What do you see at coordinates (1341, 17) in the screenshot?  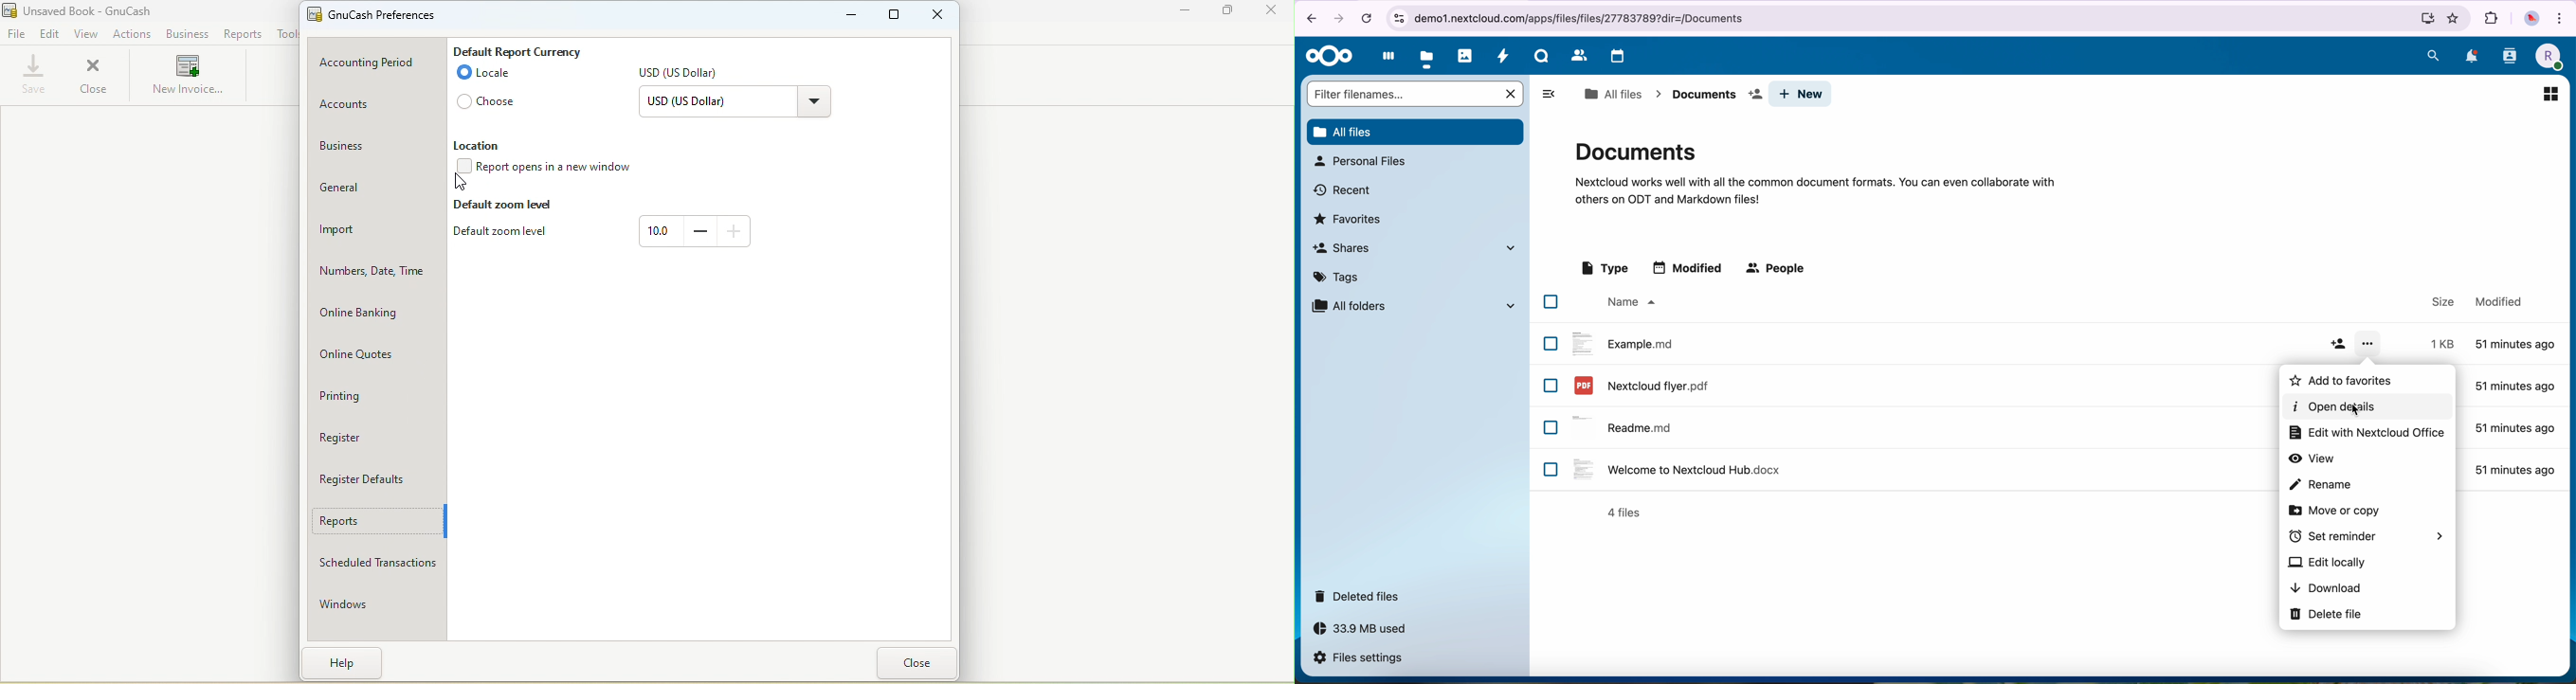 I see `navigate foward` at bounding box center [1341, 17].